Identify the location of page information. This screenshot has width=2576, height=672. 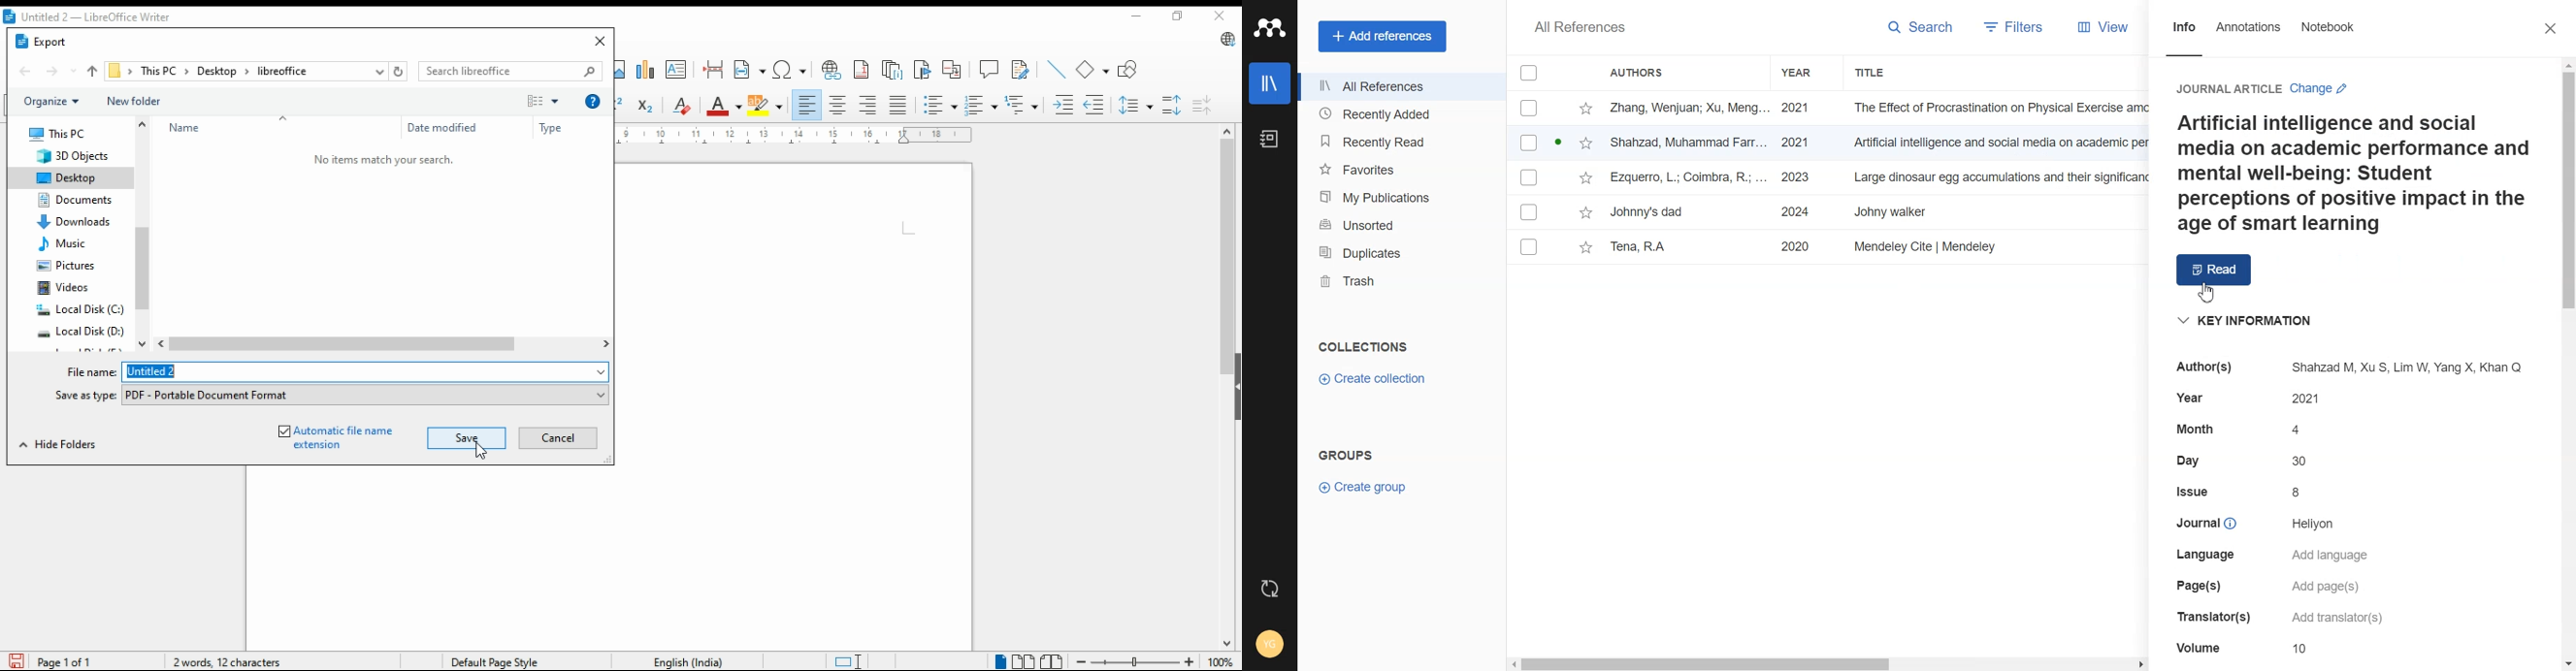
(55, 660).